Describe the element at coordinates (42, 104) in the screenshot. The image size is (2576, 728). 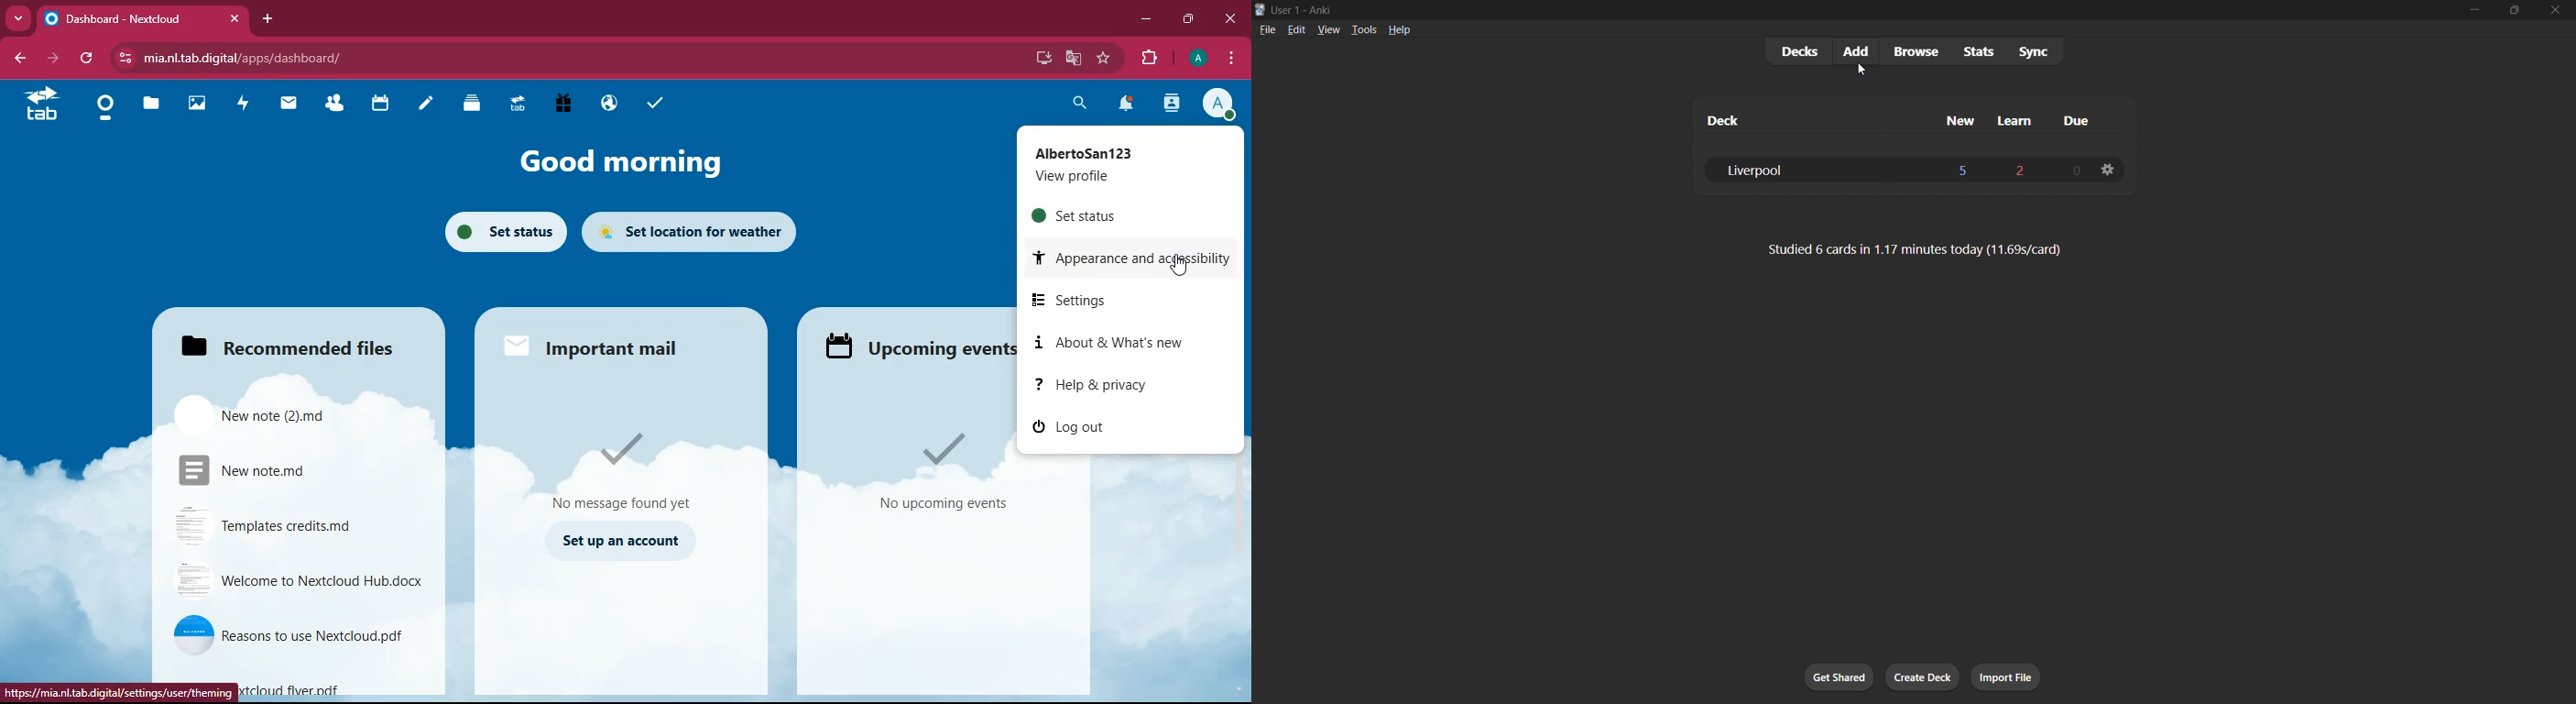
I see `tab` at that location.